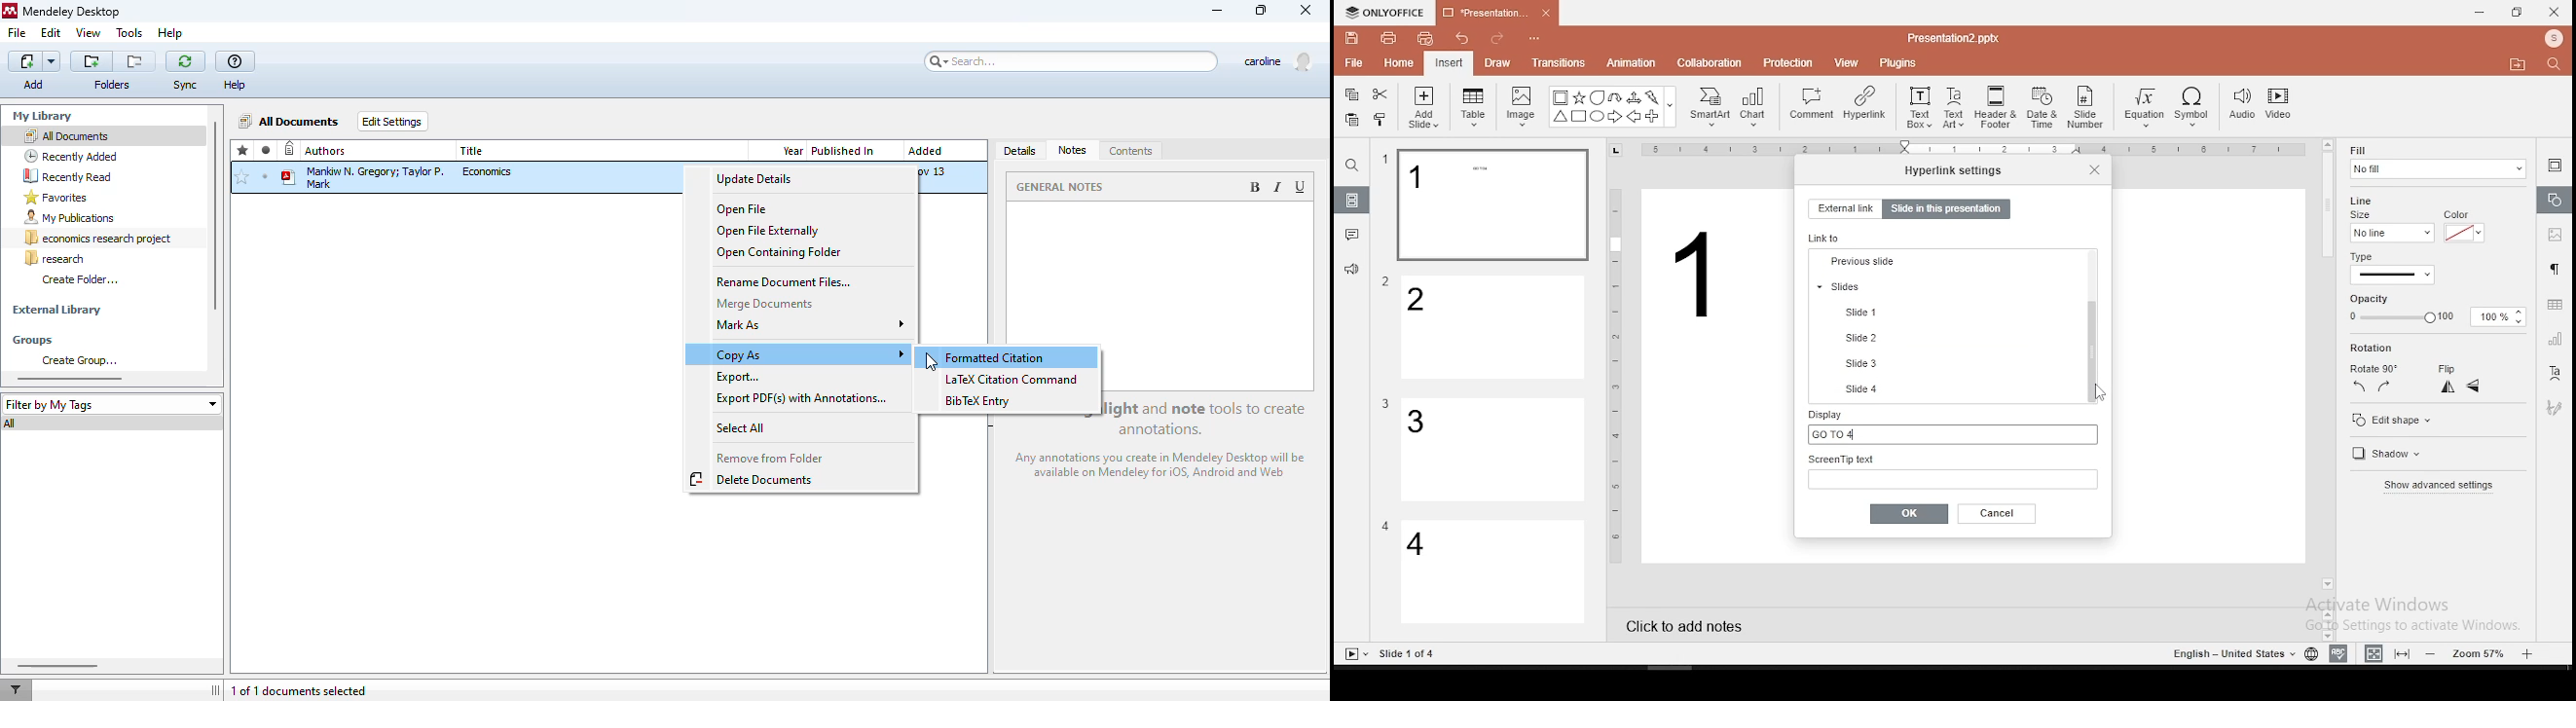 The height and width of the screenshot is (728, 2576). What do you see at coordinates (71, 156) in the screenshot?
I see `recently added` at bounding box center [71, 156].